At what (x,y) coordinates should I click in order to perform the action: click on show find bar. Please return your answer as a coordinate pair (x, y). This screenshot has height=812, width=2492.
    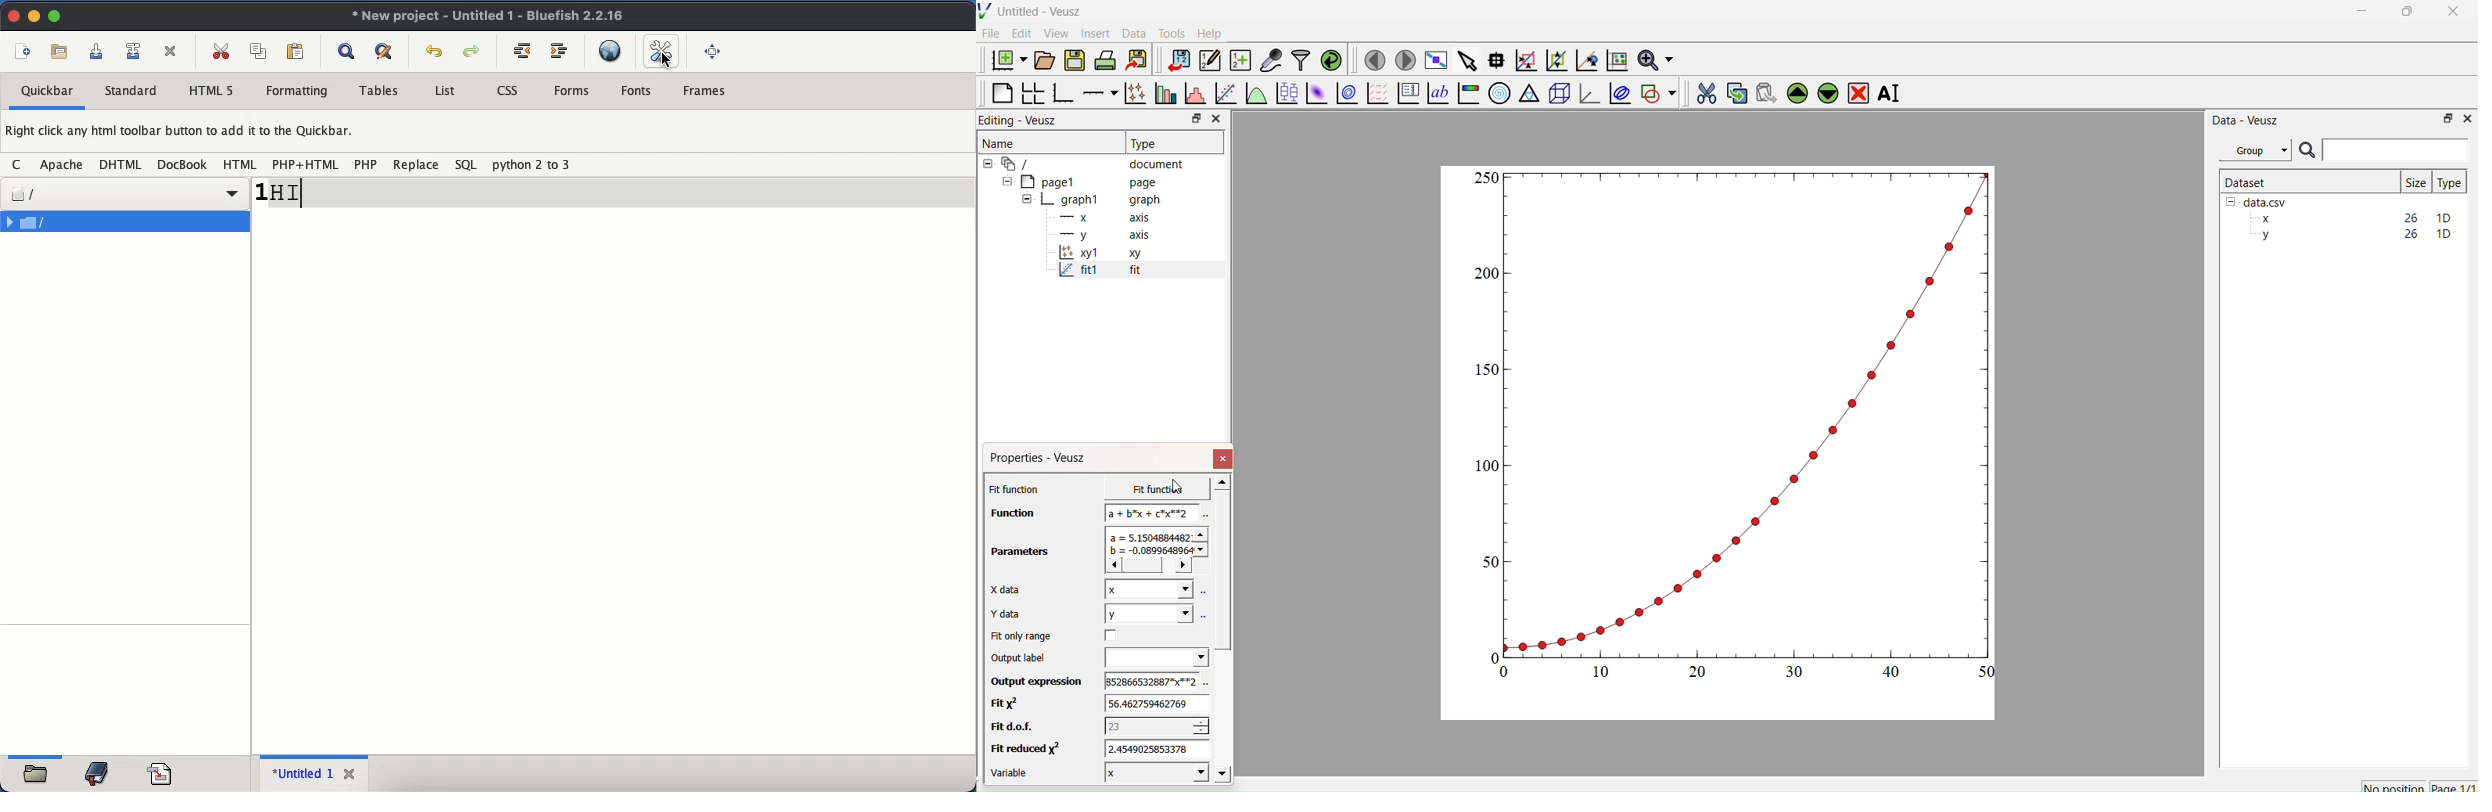
    Looking at the image, I should click on (349, 51).